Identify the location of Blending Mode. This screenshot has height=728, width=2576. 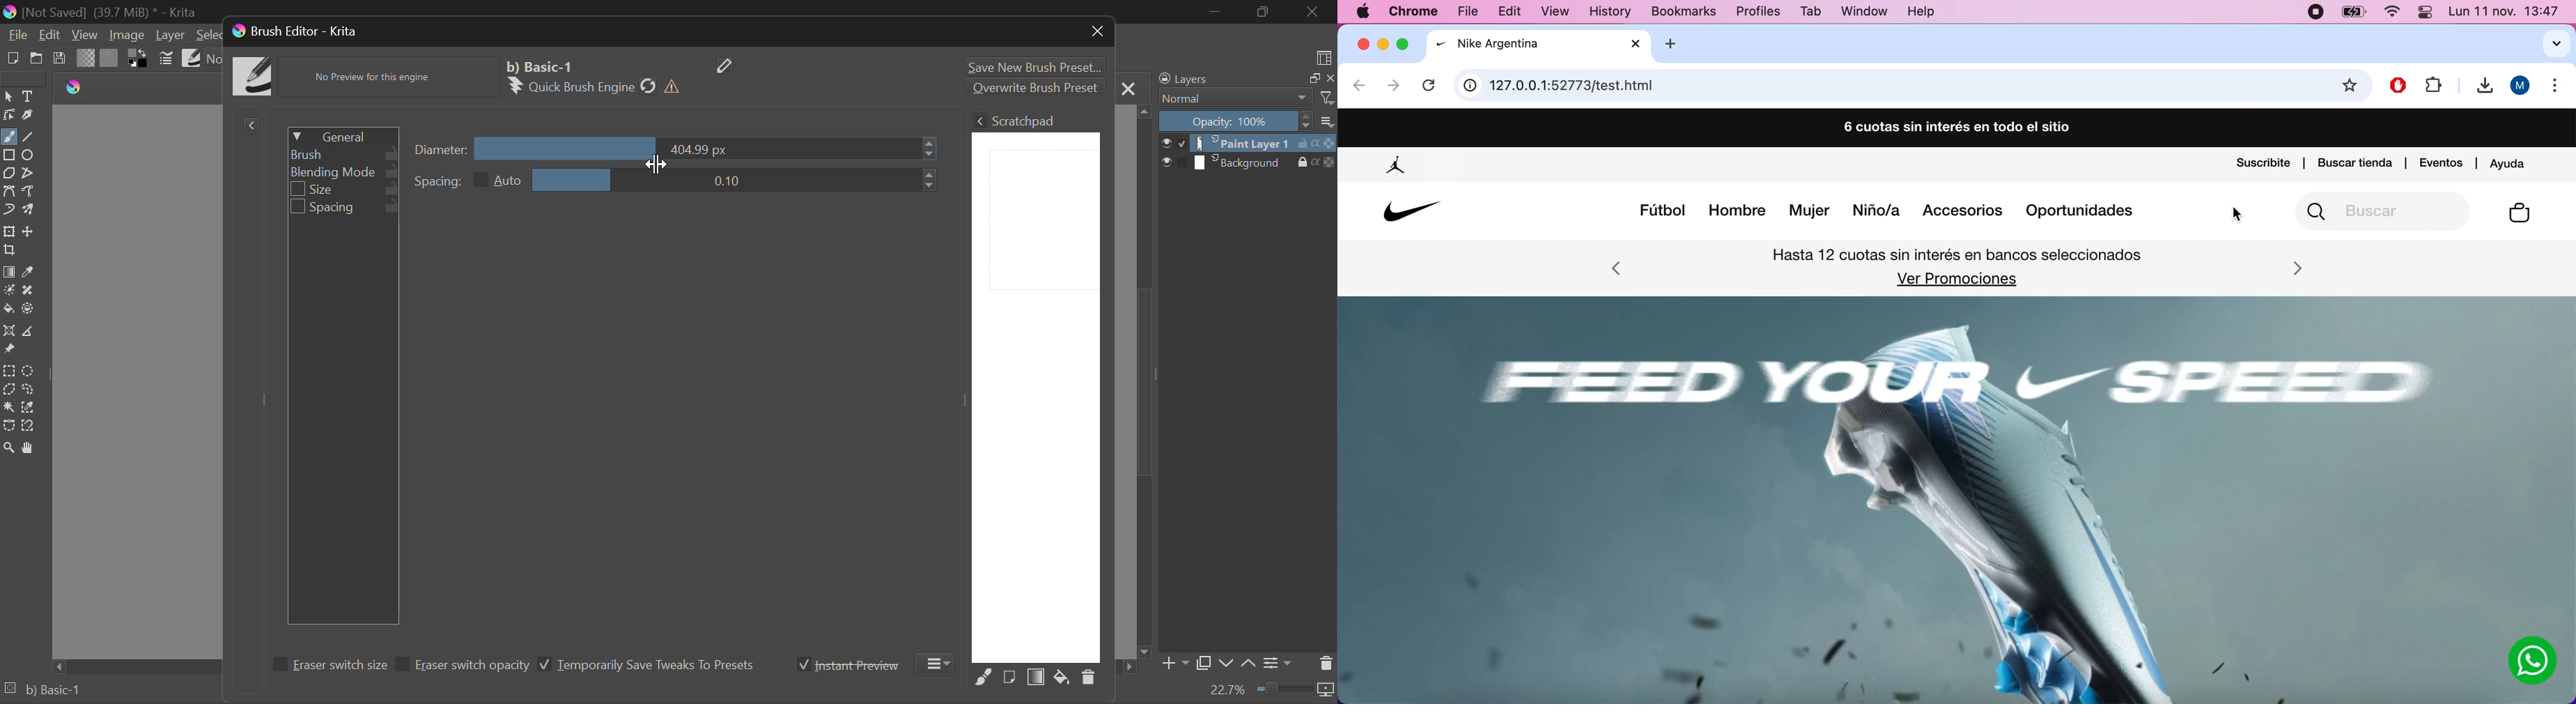
(1246, 99).